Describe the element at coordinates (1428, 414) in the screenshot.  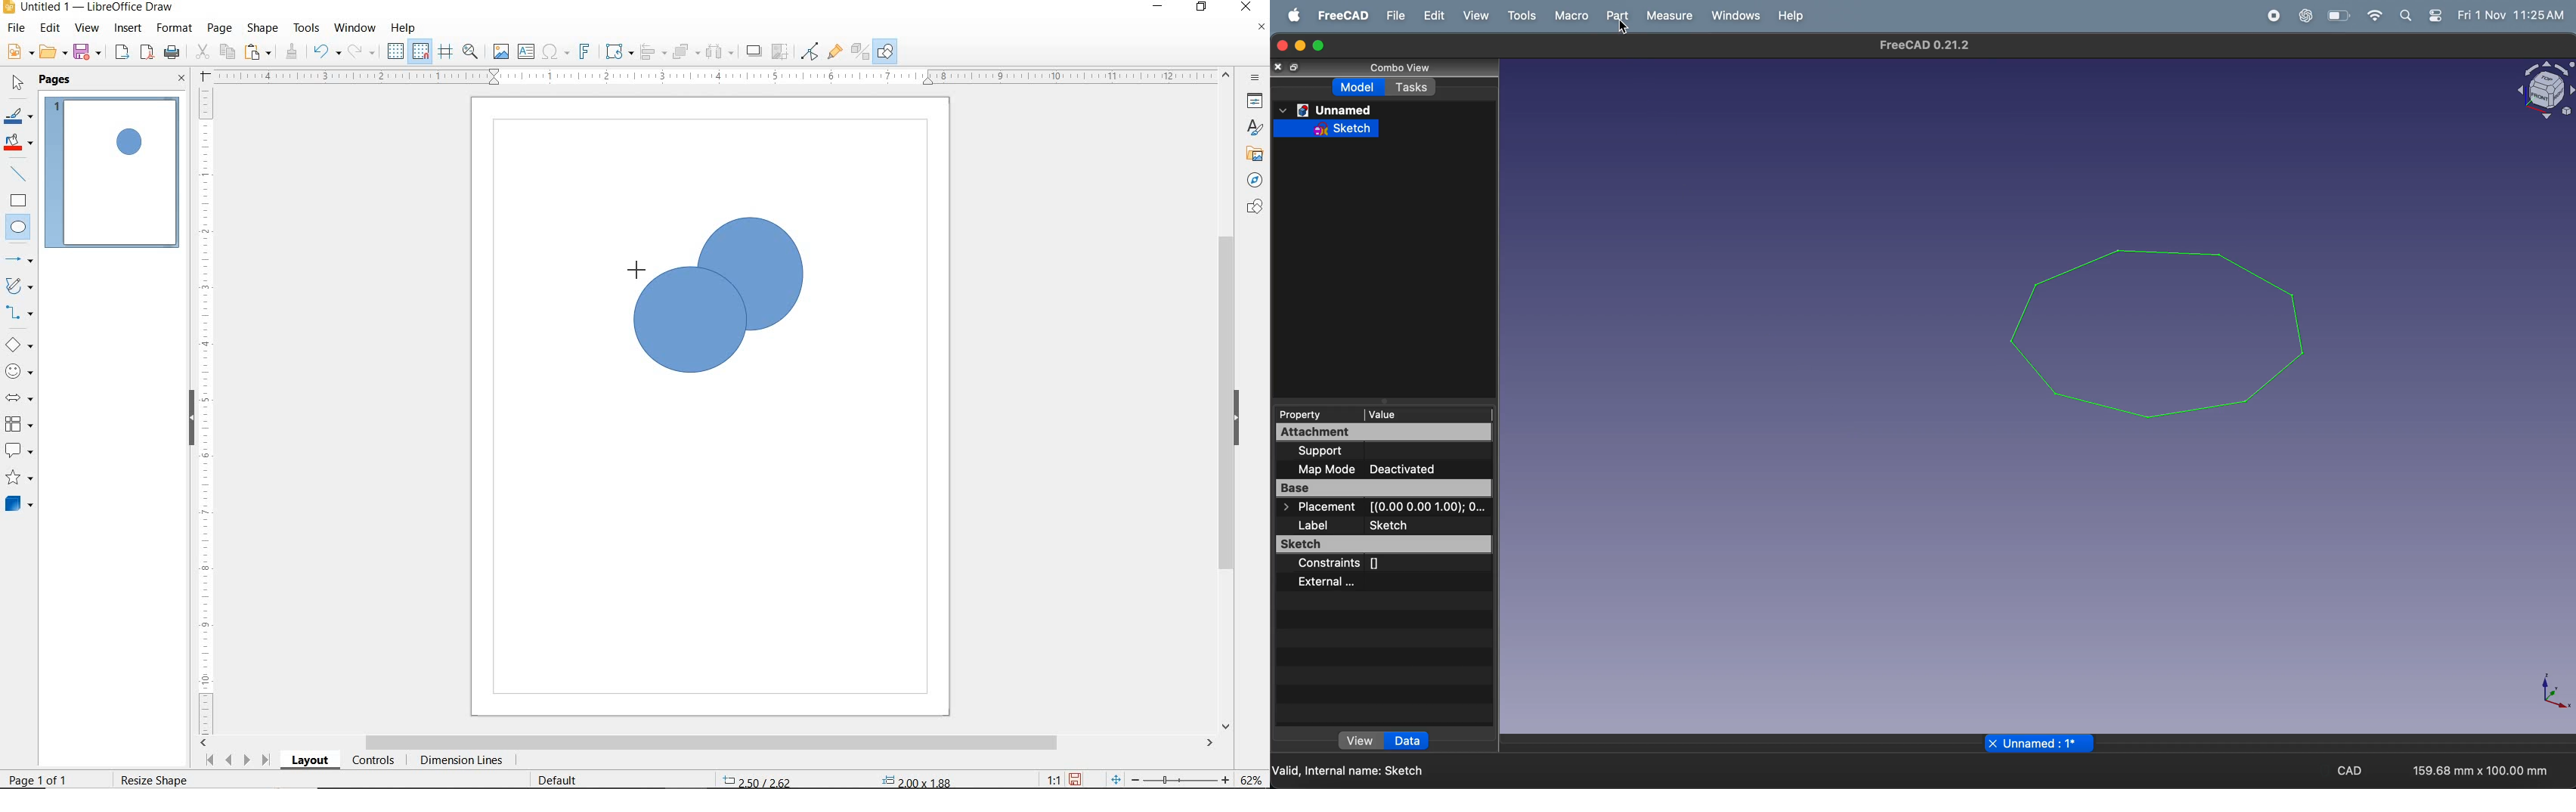
I see `value` at that location.